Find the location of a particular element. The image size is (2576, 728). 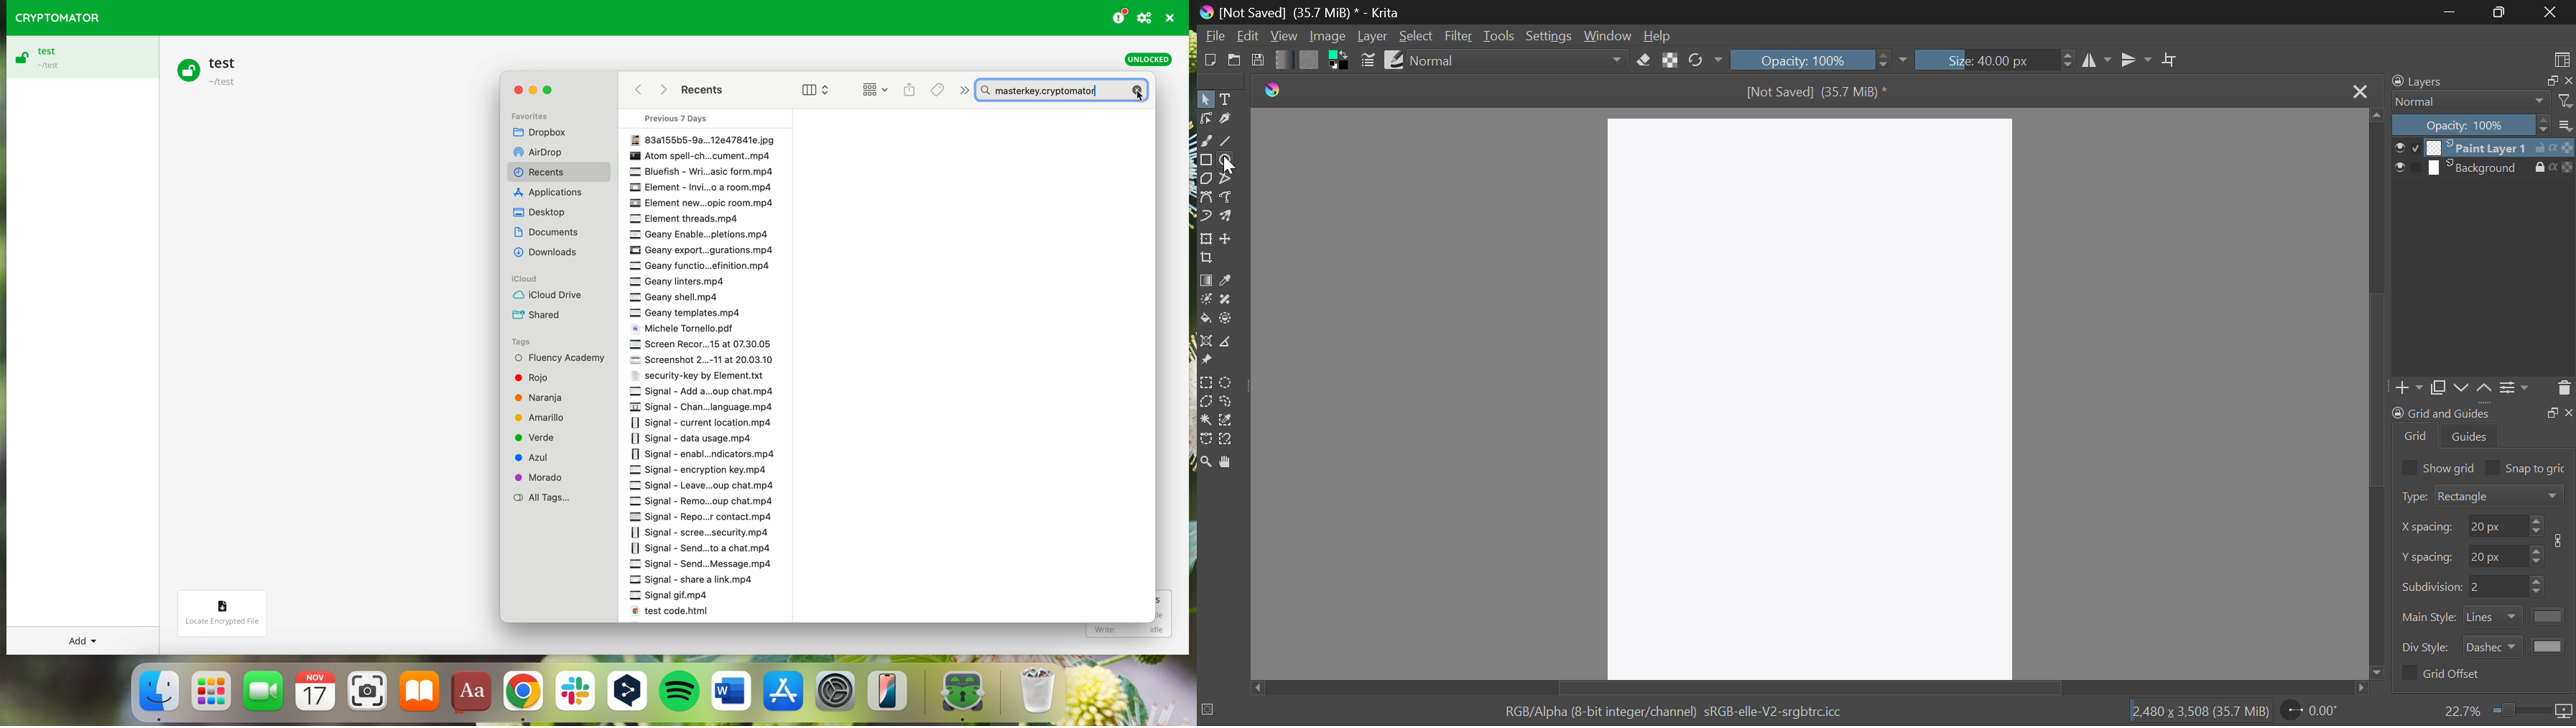

Measurements is located at coordinates (1228, 341).